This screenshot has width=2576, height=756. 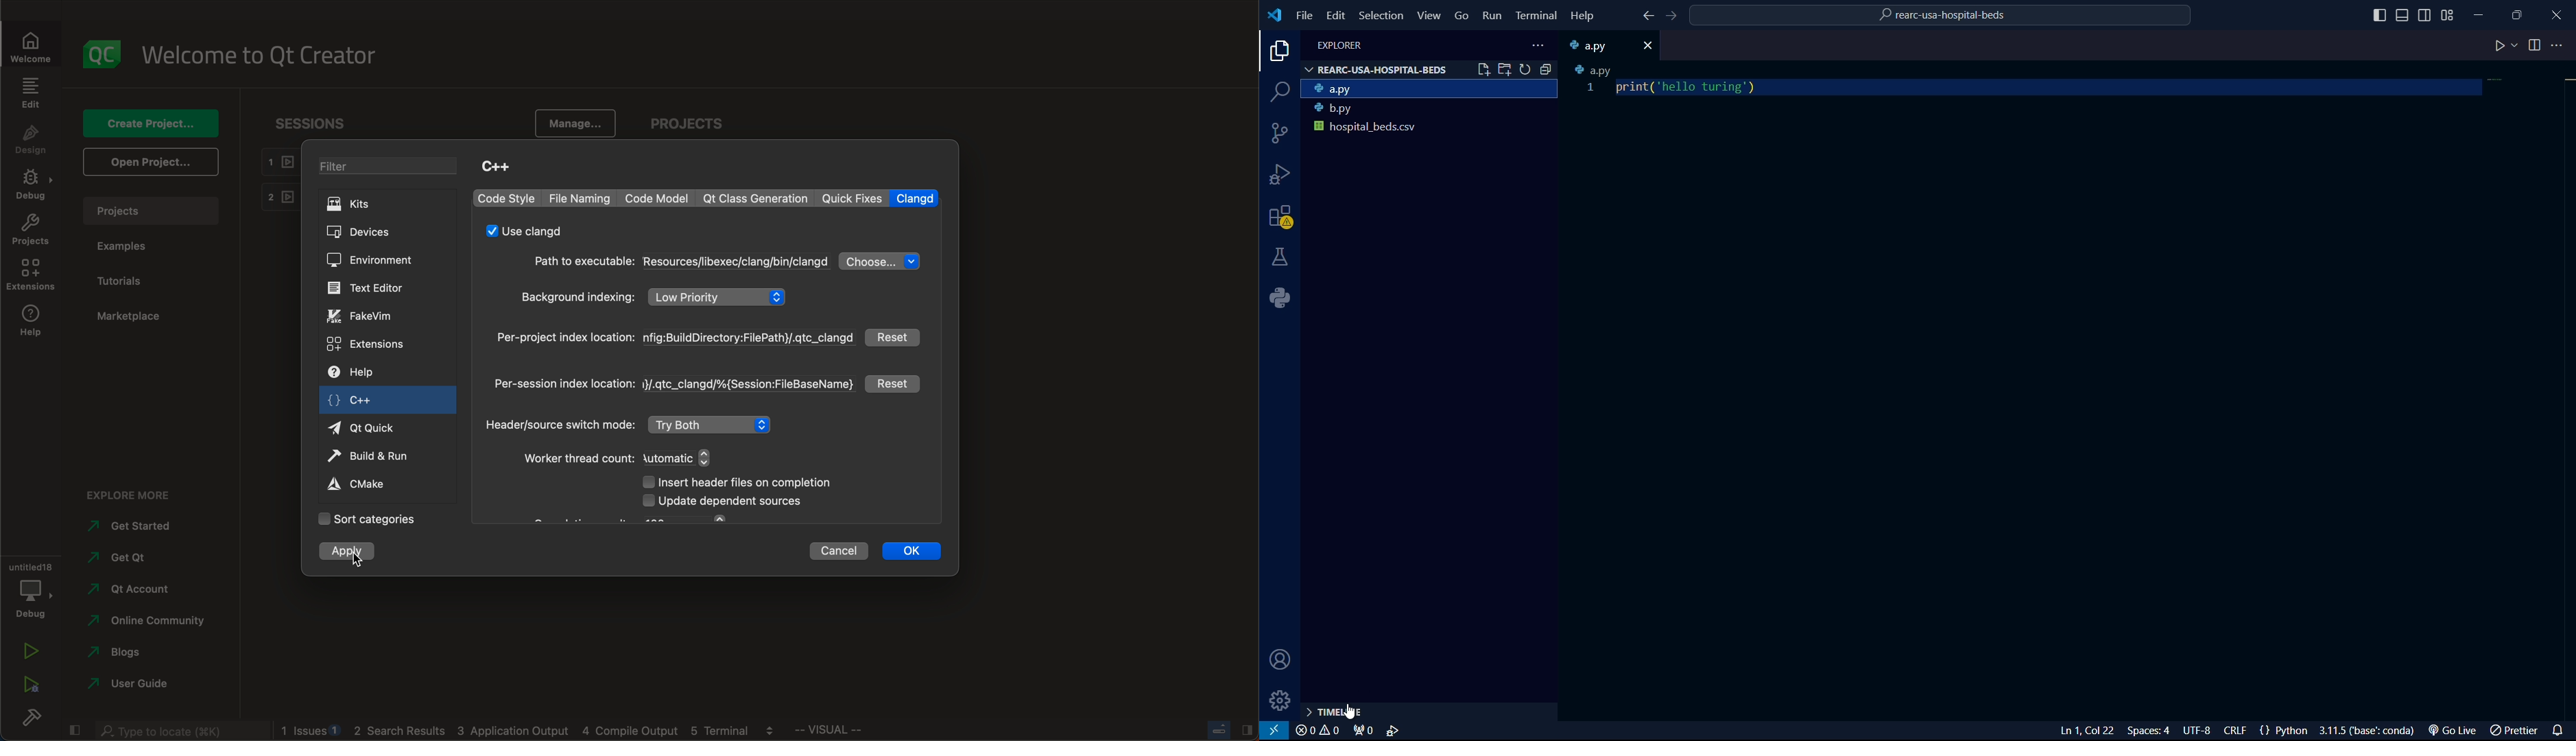 What do you see at coordinates (1429, 130) in the screenshot?
I see `hospital_beds.csv file` at bounding box center [1429, 130].